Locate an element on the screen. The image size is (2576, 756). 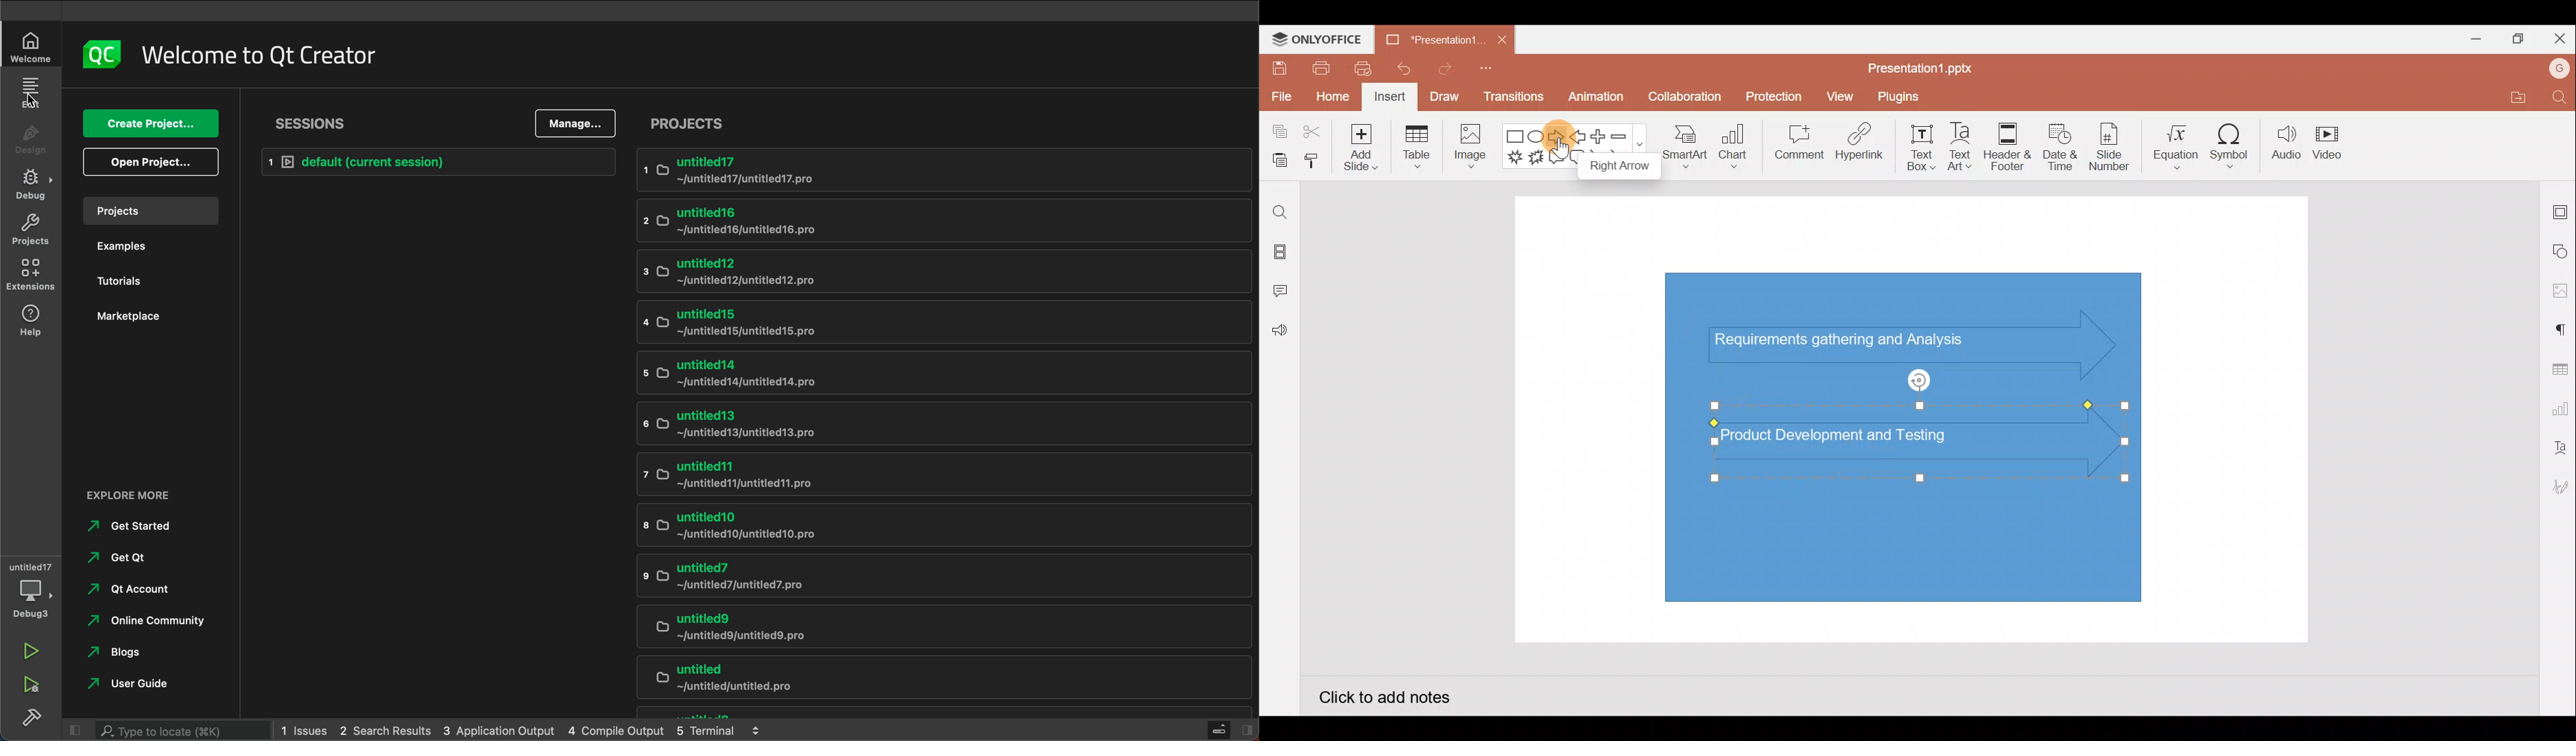
Find is located at coordinates (1280, 212).